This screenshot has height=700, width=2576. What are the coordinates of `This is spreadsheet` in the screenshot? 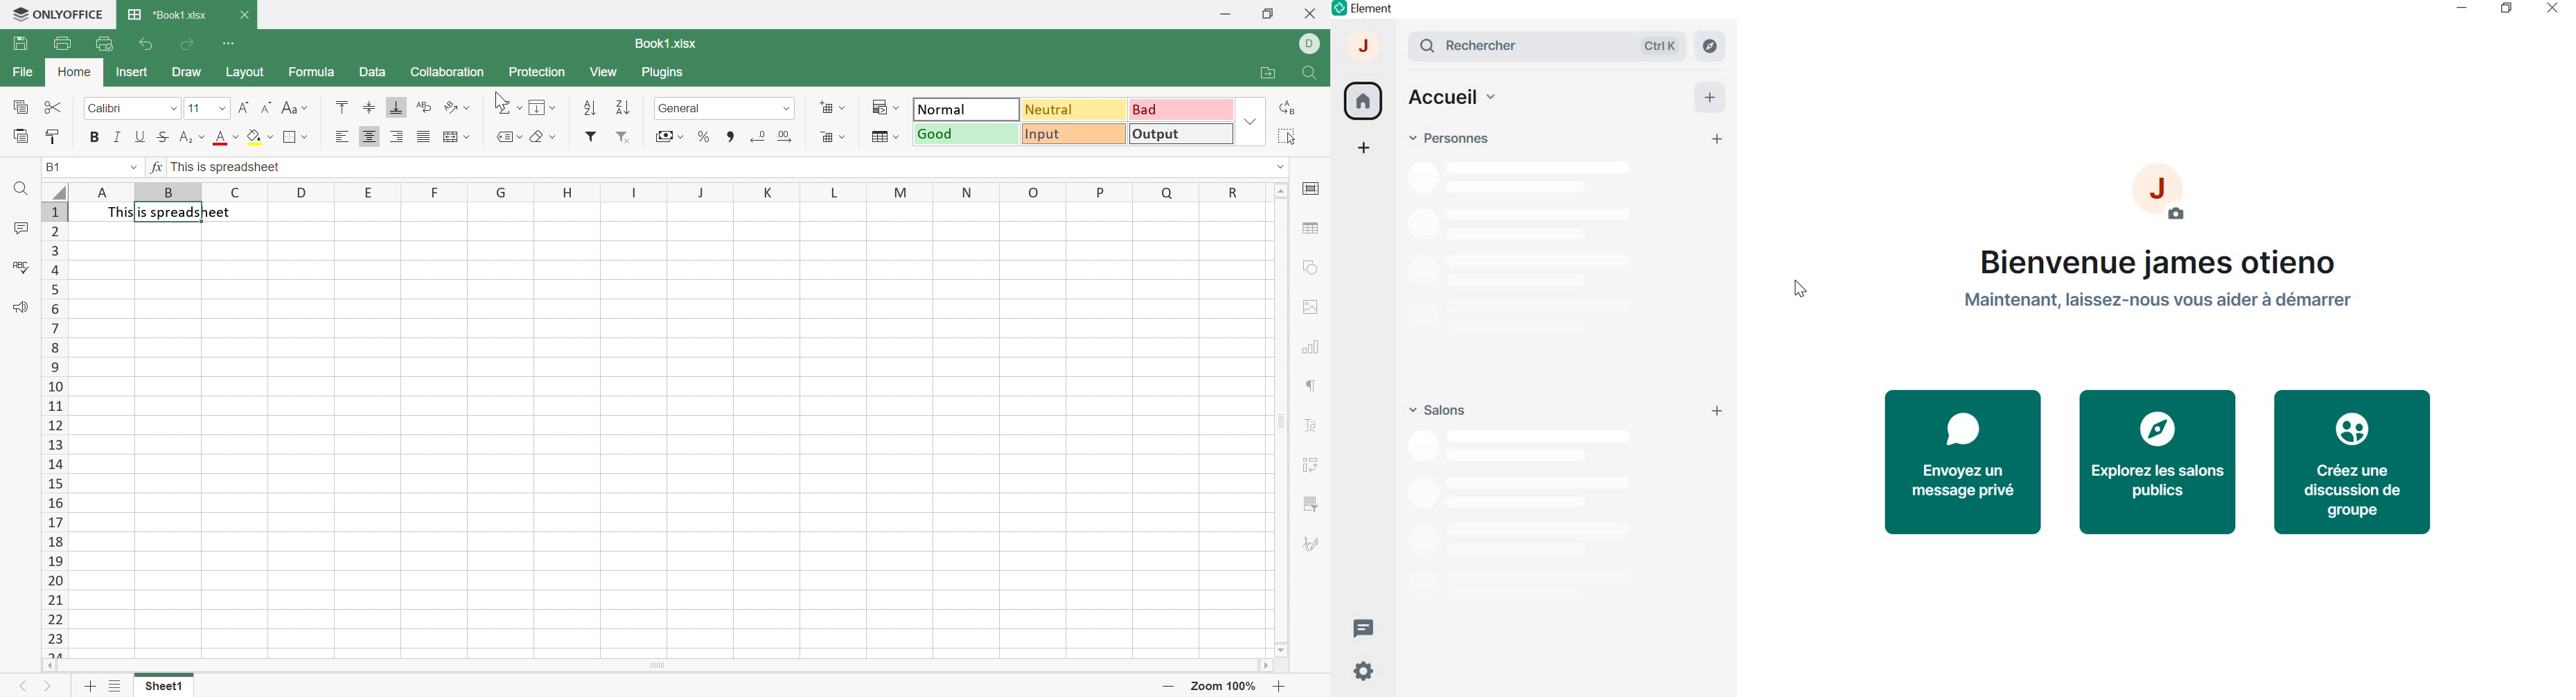 It's located at (227, 166).